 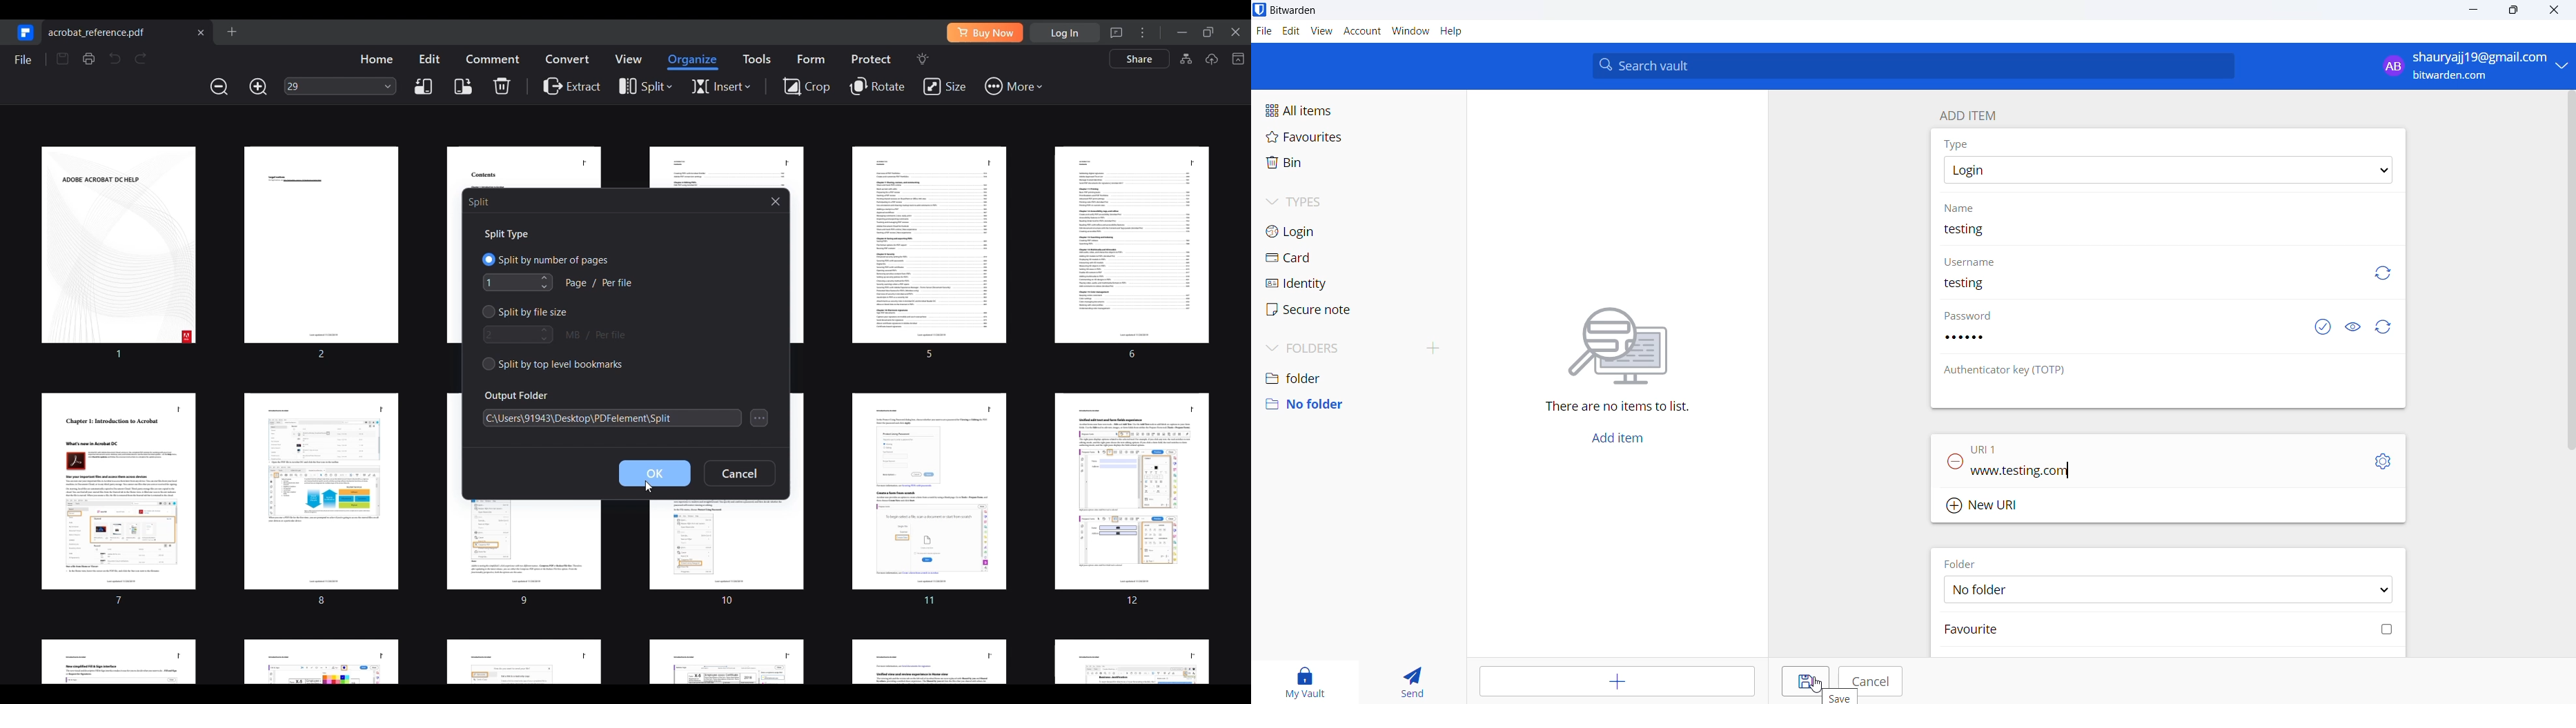 I want to click on refresh, so click(x=2380, y=273).